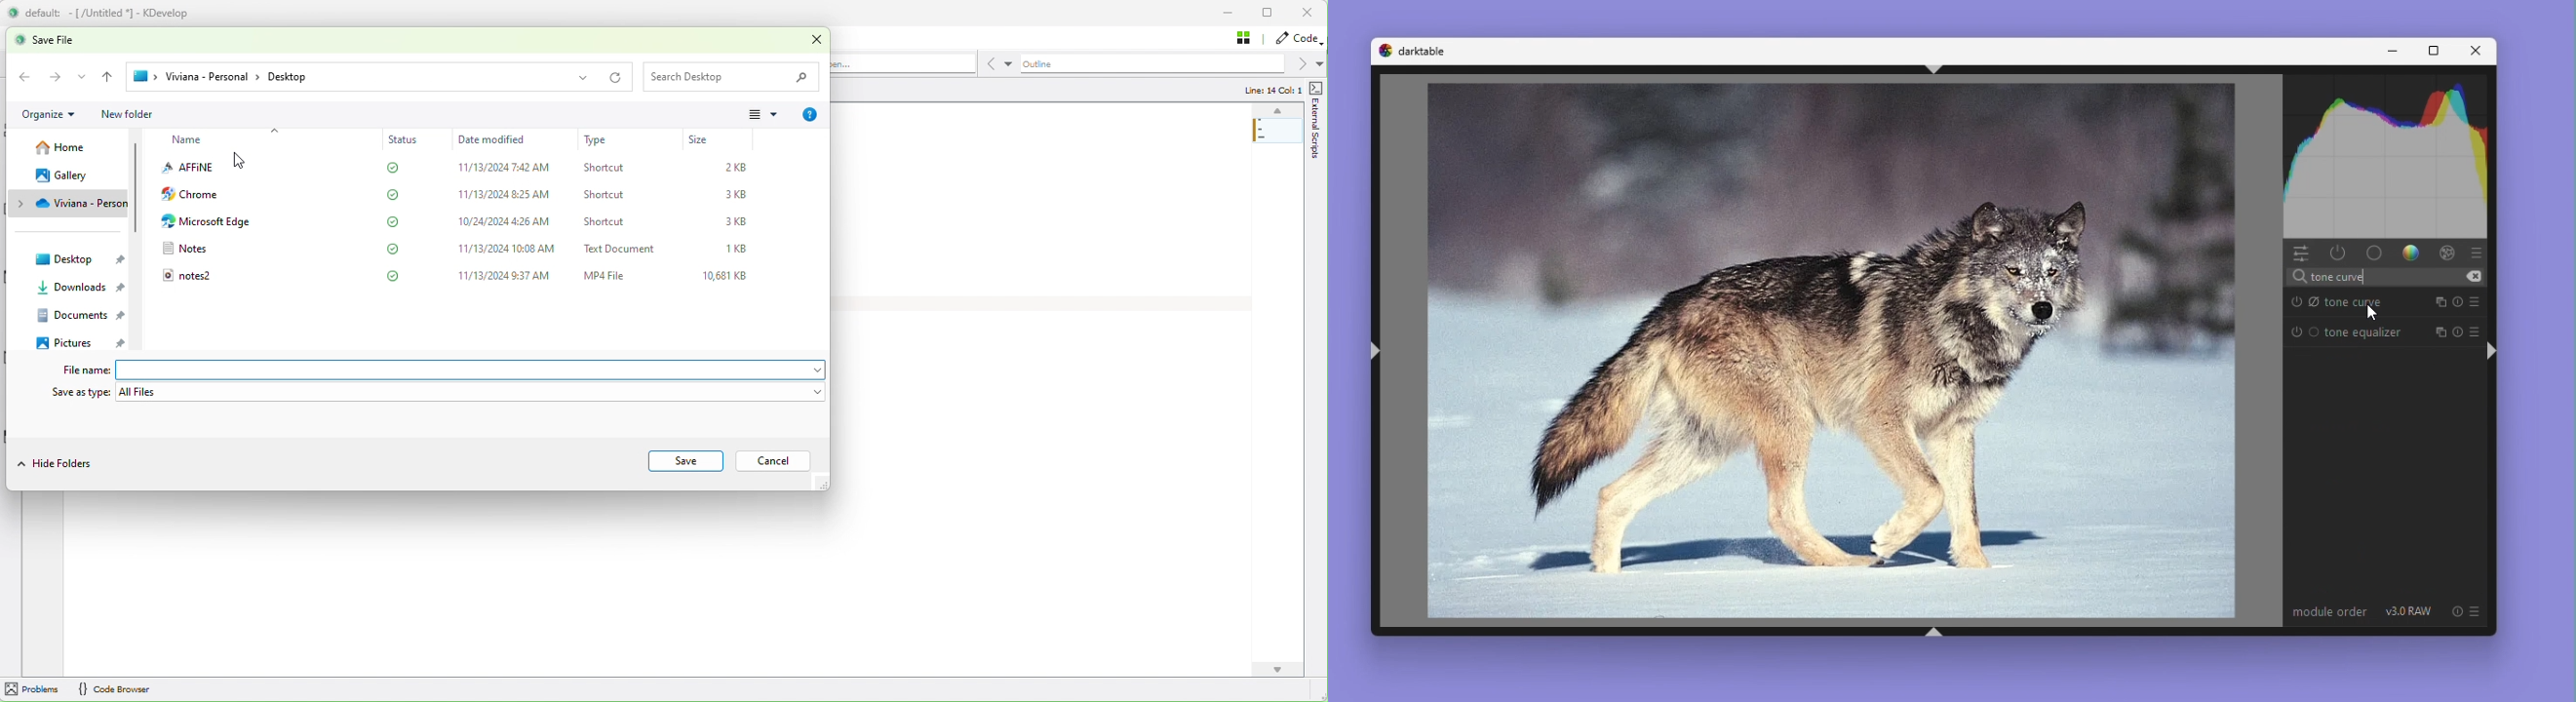 The width and height of the screenshot is (2576, 728). Describe the element at coordinates (2439, 301) in the screenshot. I see `Instance` at that location.